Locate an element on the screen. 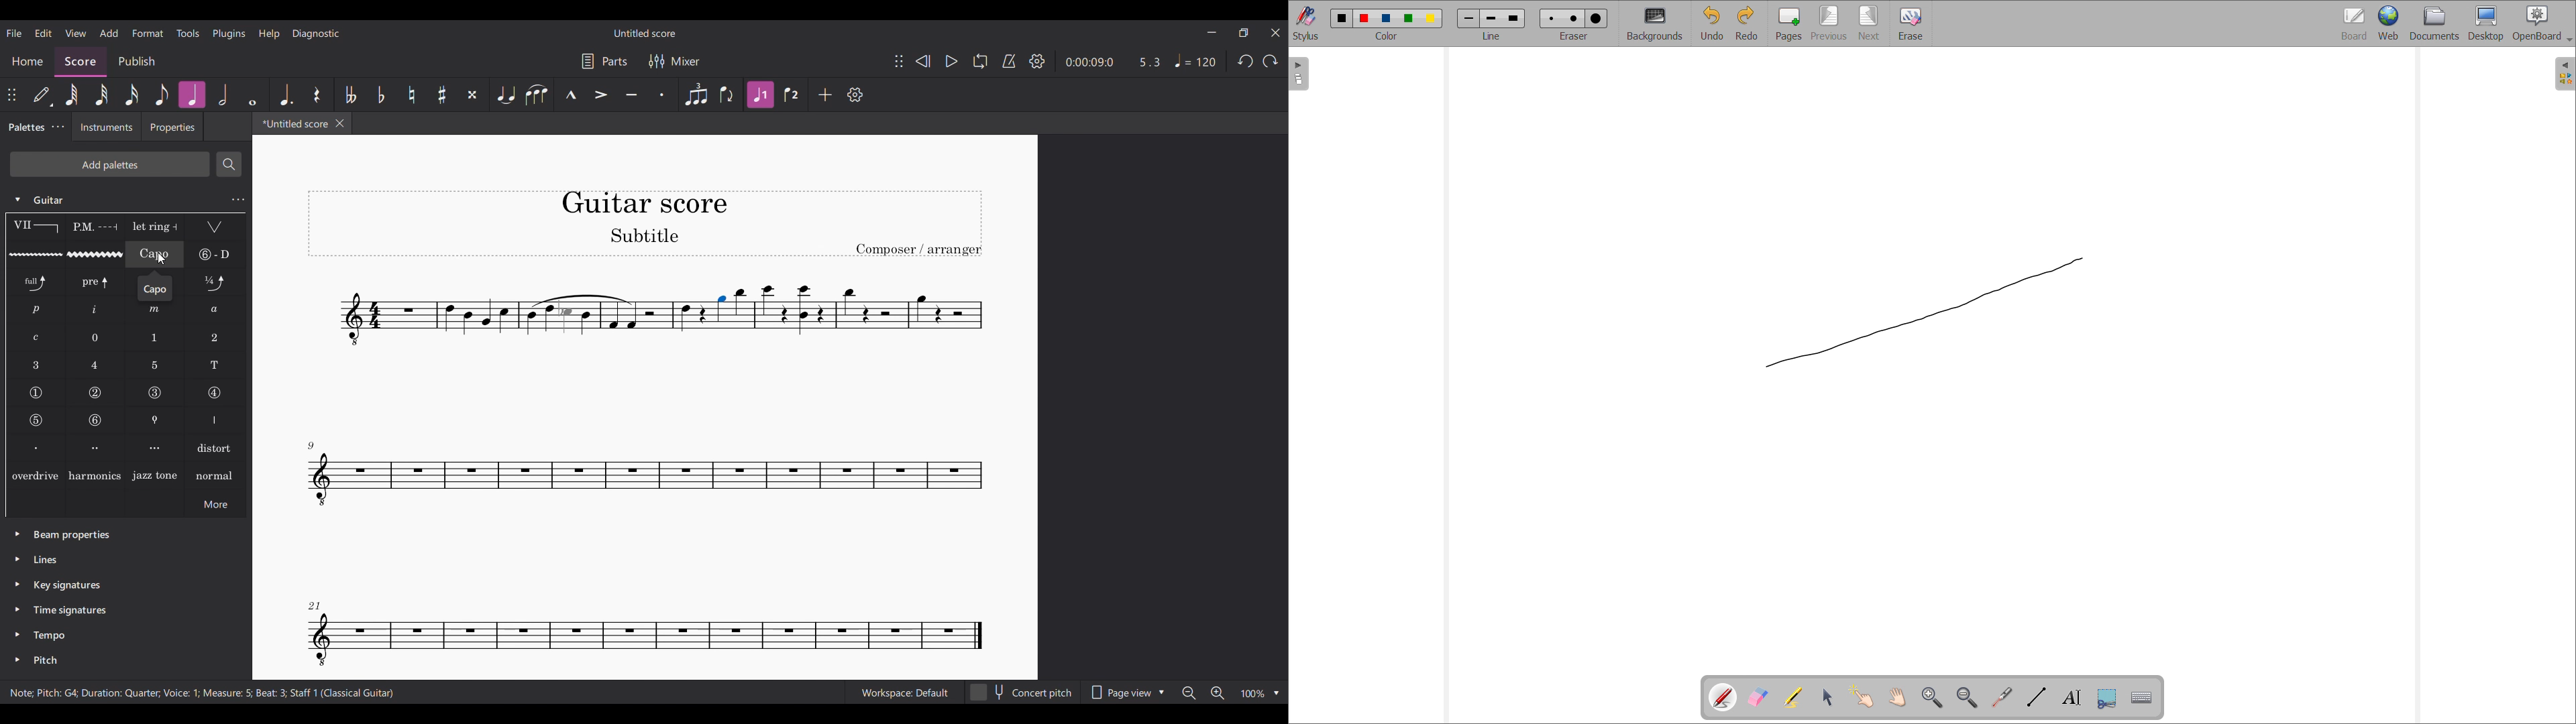 The height and width of the screenshot is (728, 2576). RH guitar fingering m is located at coordinates (155, 312).